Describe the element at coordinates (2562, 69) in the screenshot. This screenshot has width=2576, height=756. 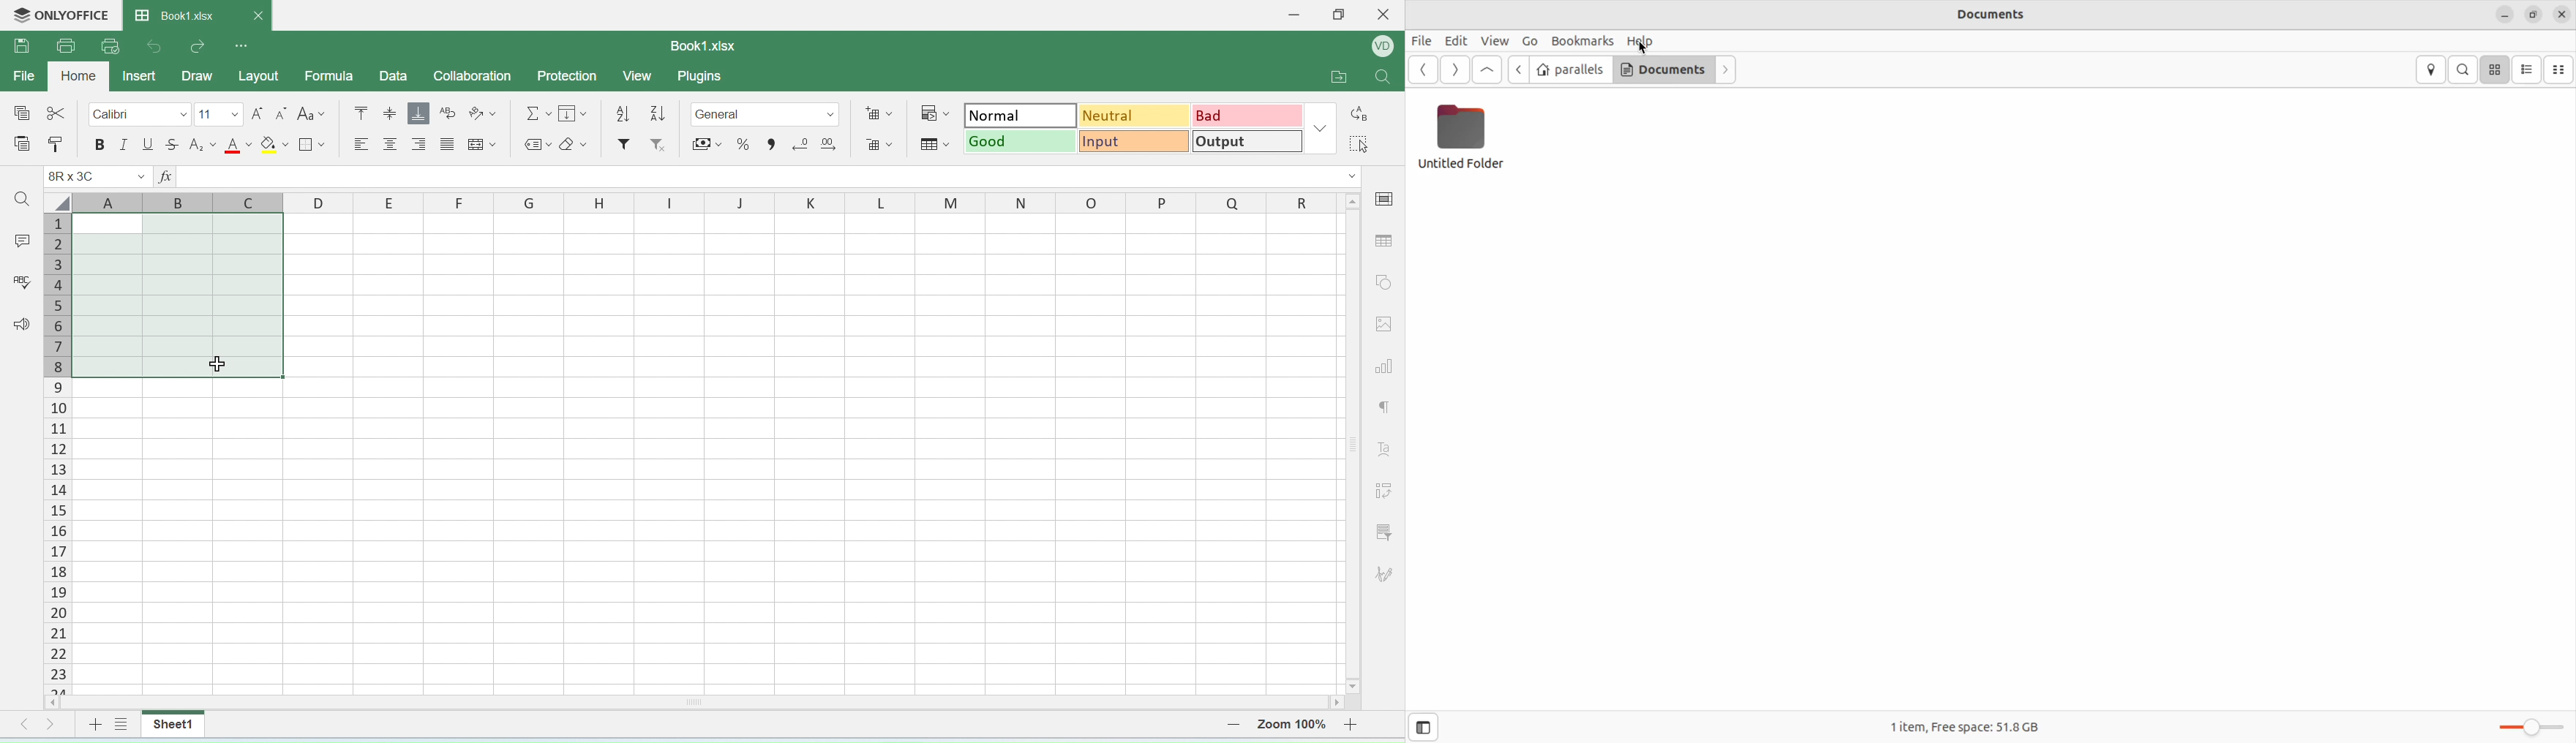
I see `compact view` at that location.